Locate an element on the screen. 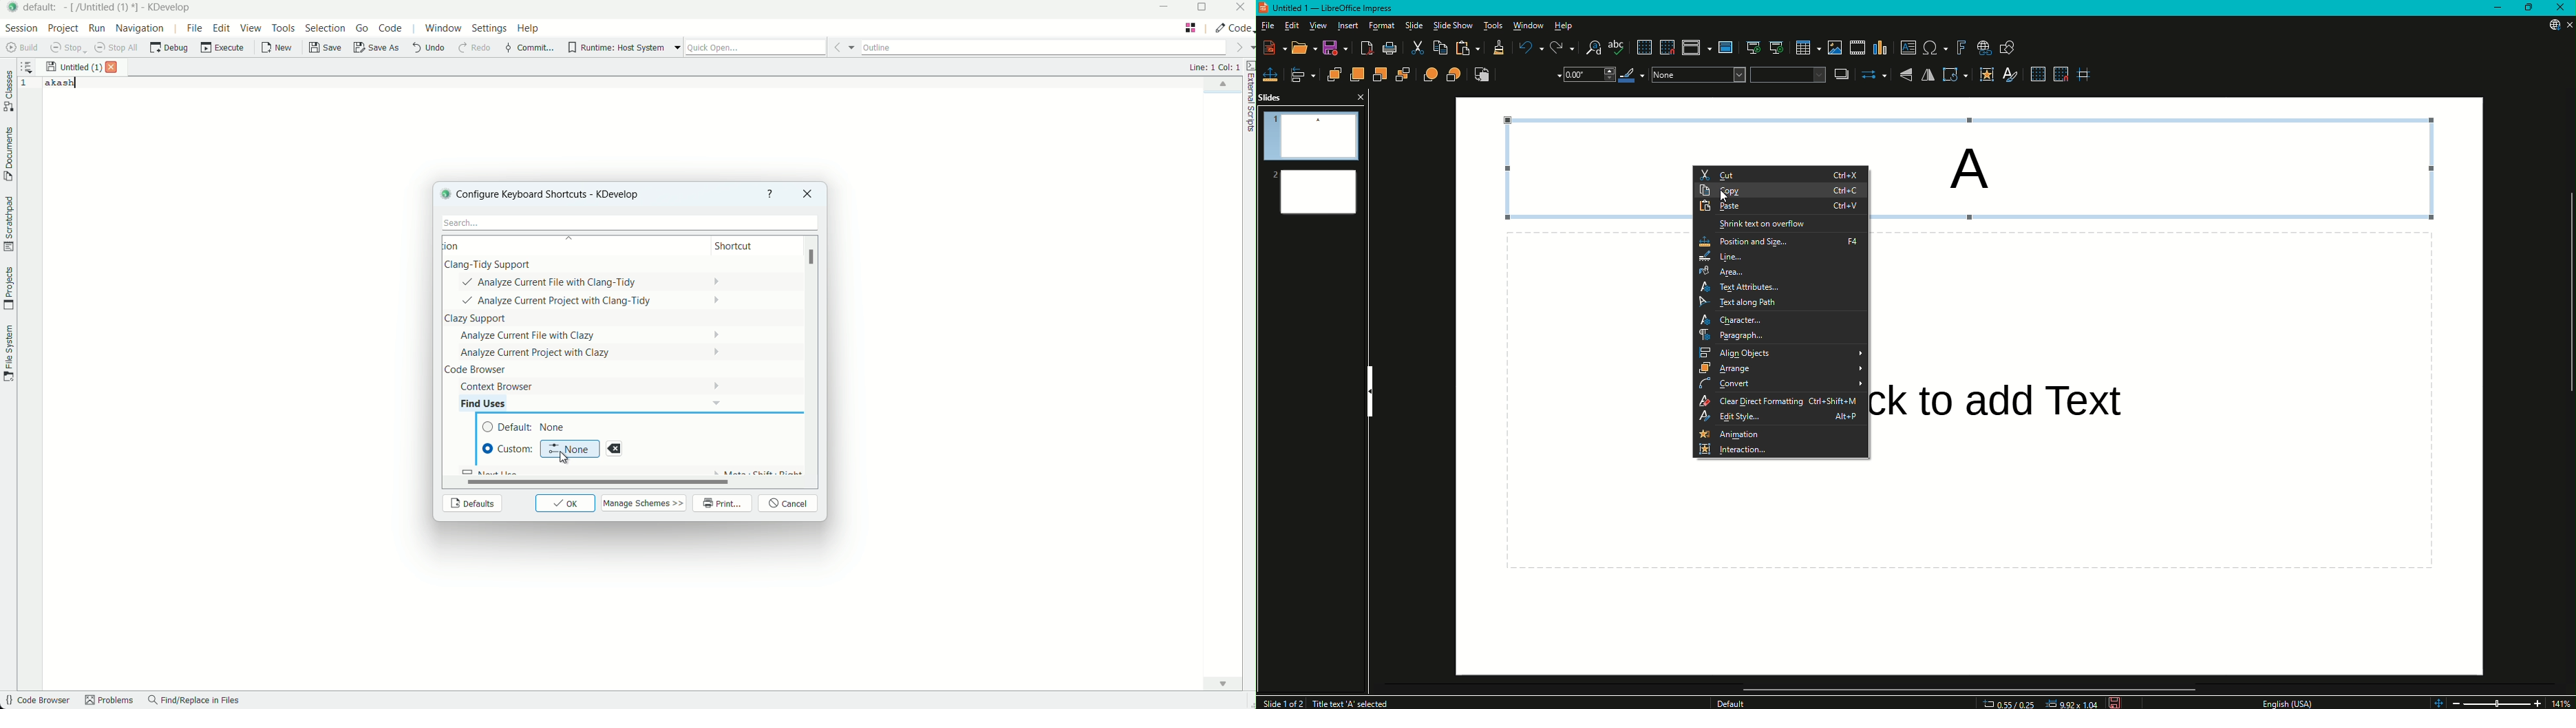 The height and width of the screenshot is (728, 2576). Save is located at coordinates (2115, 701).